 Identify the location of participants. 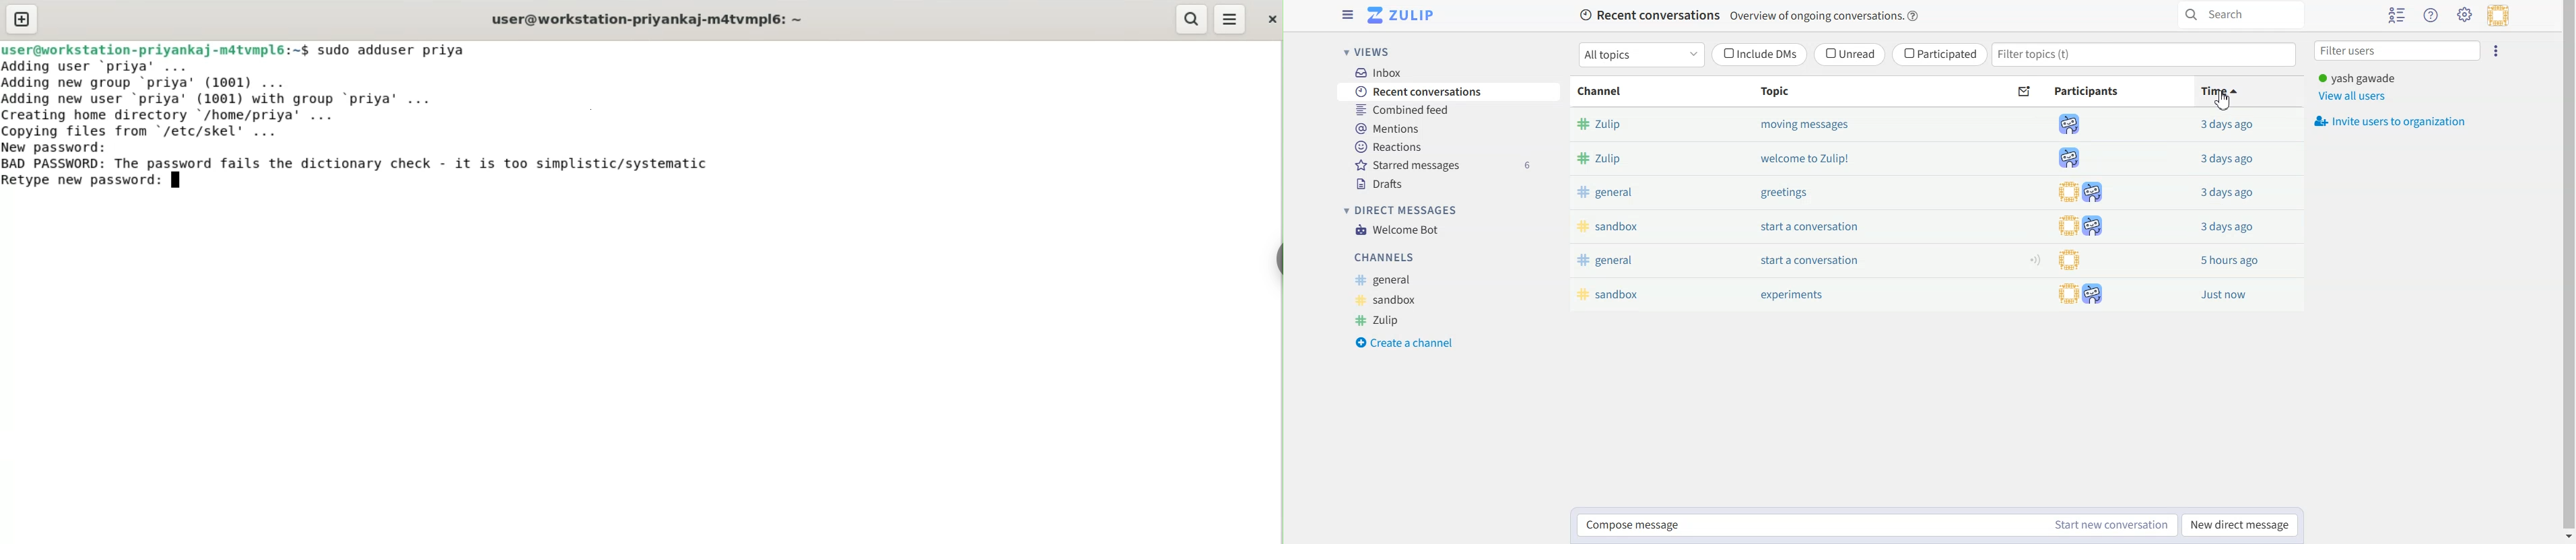
(2080, 294).